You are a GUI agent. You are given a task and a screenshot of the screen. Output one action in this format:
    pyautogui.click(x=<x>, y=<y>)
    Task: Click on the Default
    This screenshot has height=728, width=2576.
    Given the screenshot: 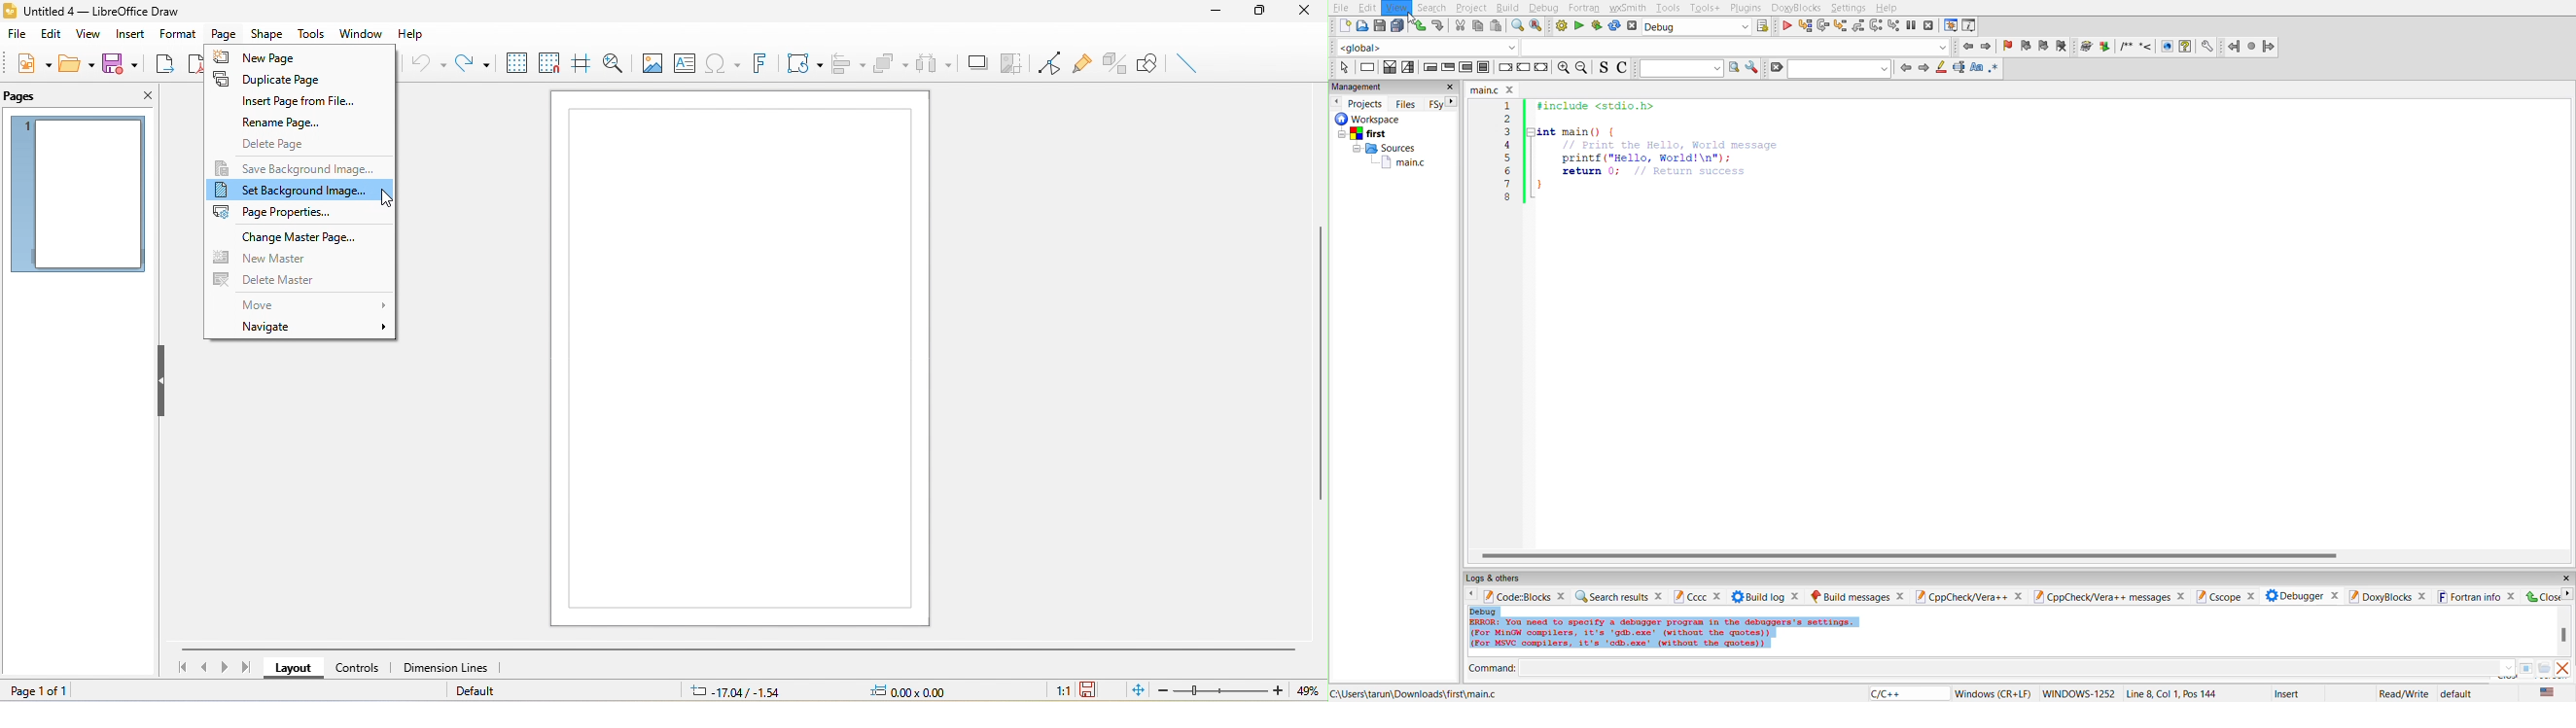 What is the action you would take?
    pyautogui.click(x=482, y=691)
    